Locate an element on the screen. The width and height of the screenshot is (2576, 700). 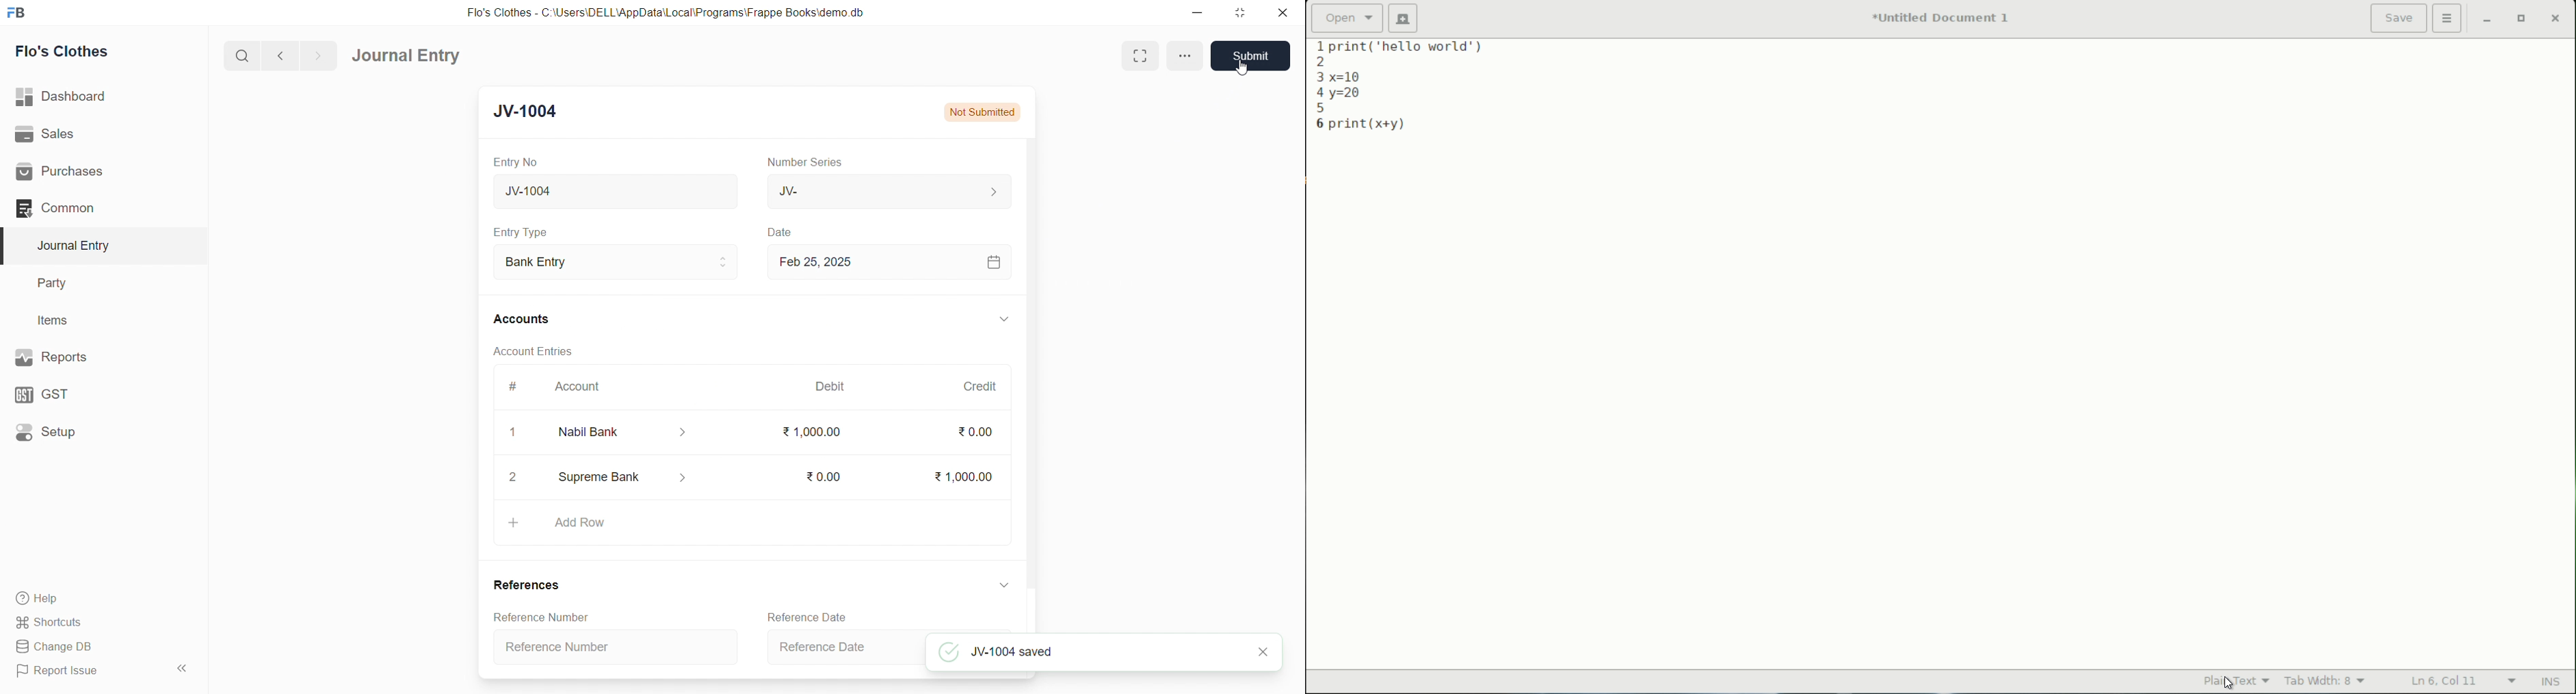
Journal Entry is located at coordinates (411, 56).